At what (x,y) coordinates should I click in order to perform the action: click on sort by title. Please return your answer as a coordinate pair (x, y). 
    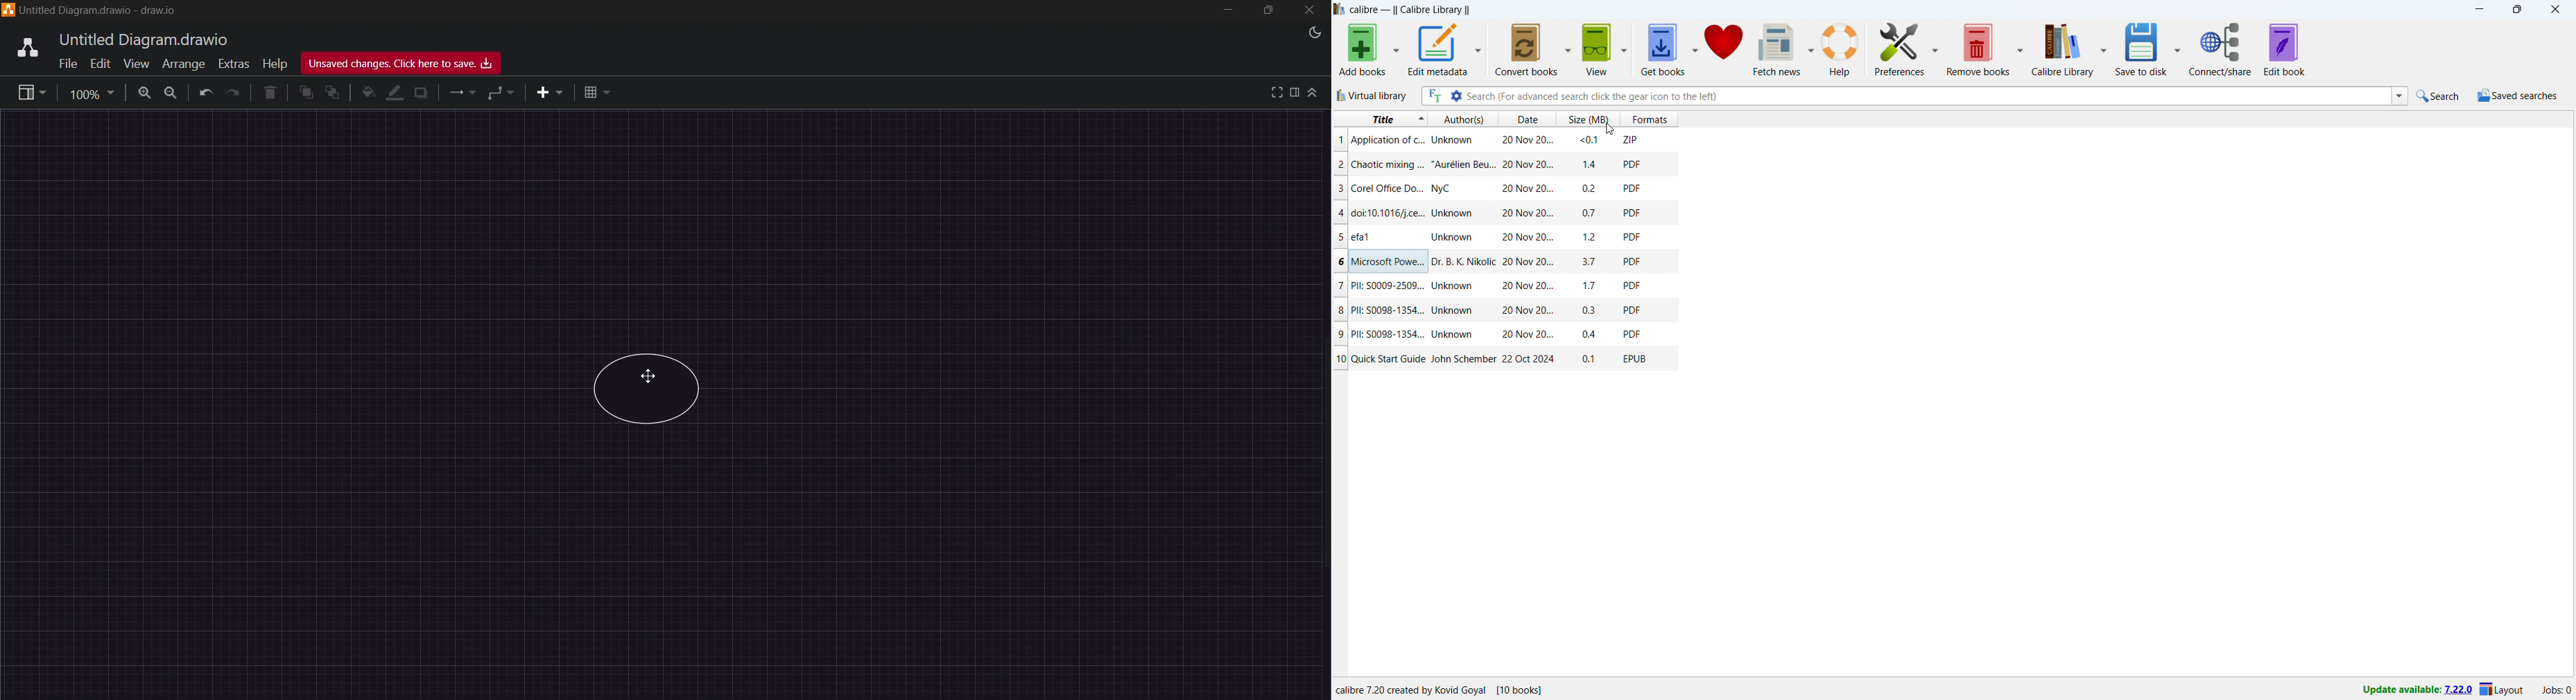
    Looking at the image, I should click on (1381, 119).